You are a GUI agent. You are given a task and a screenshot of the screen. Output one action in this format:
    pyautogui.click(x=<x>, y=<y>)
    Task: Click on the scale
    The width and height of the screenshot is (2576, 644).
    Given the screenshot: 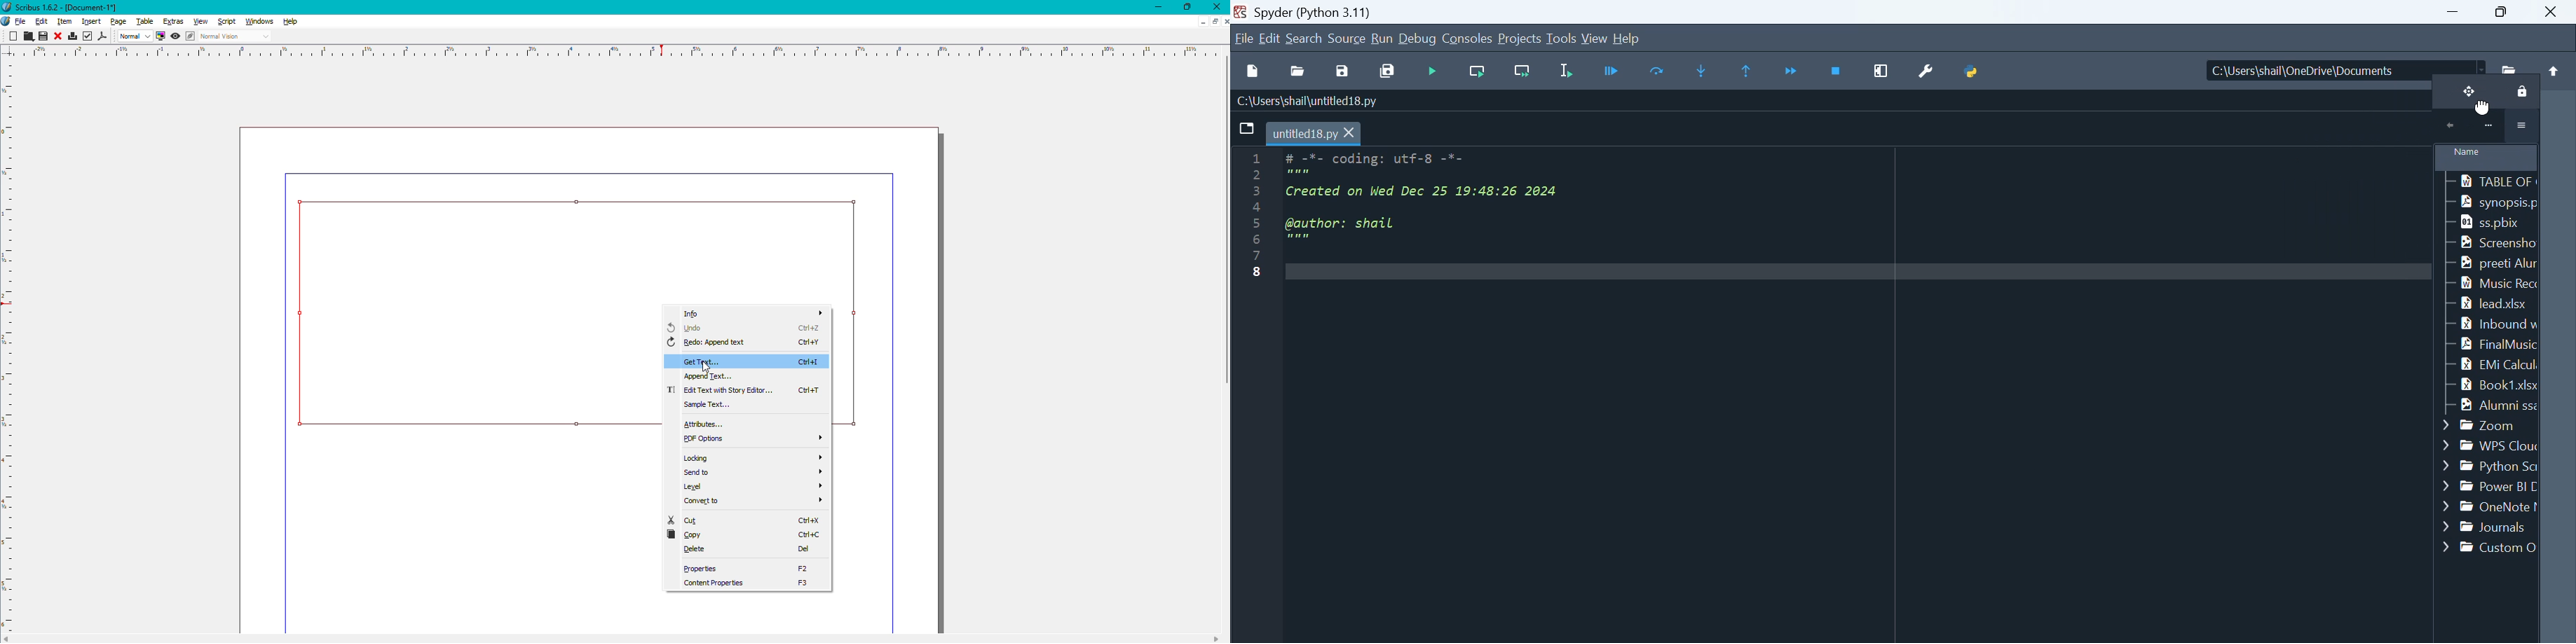 What is the action you would take?
    pyautogui.click(x=617, y=49)
    